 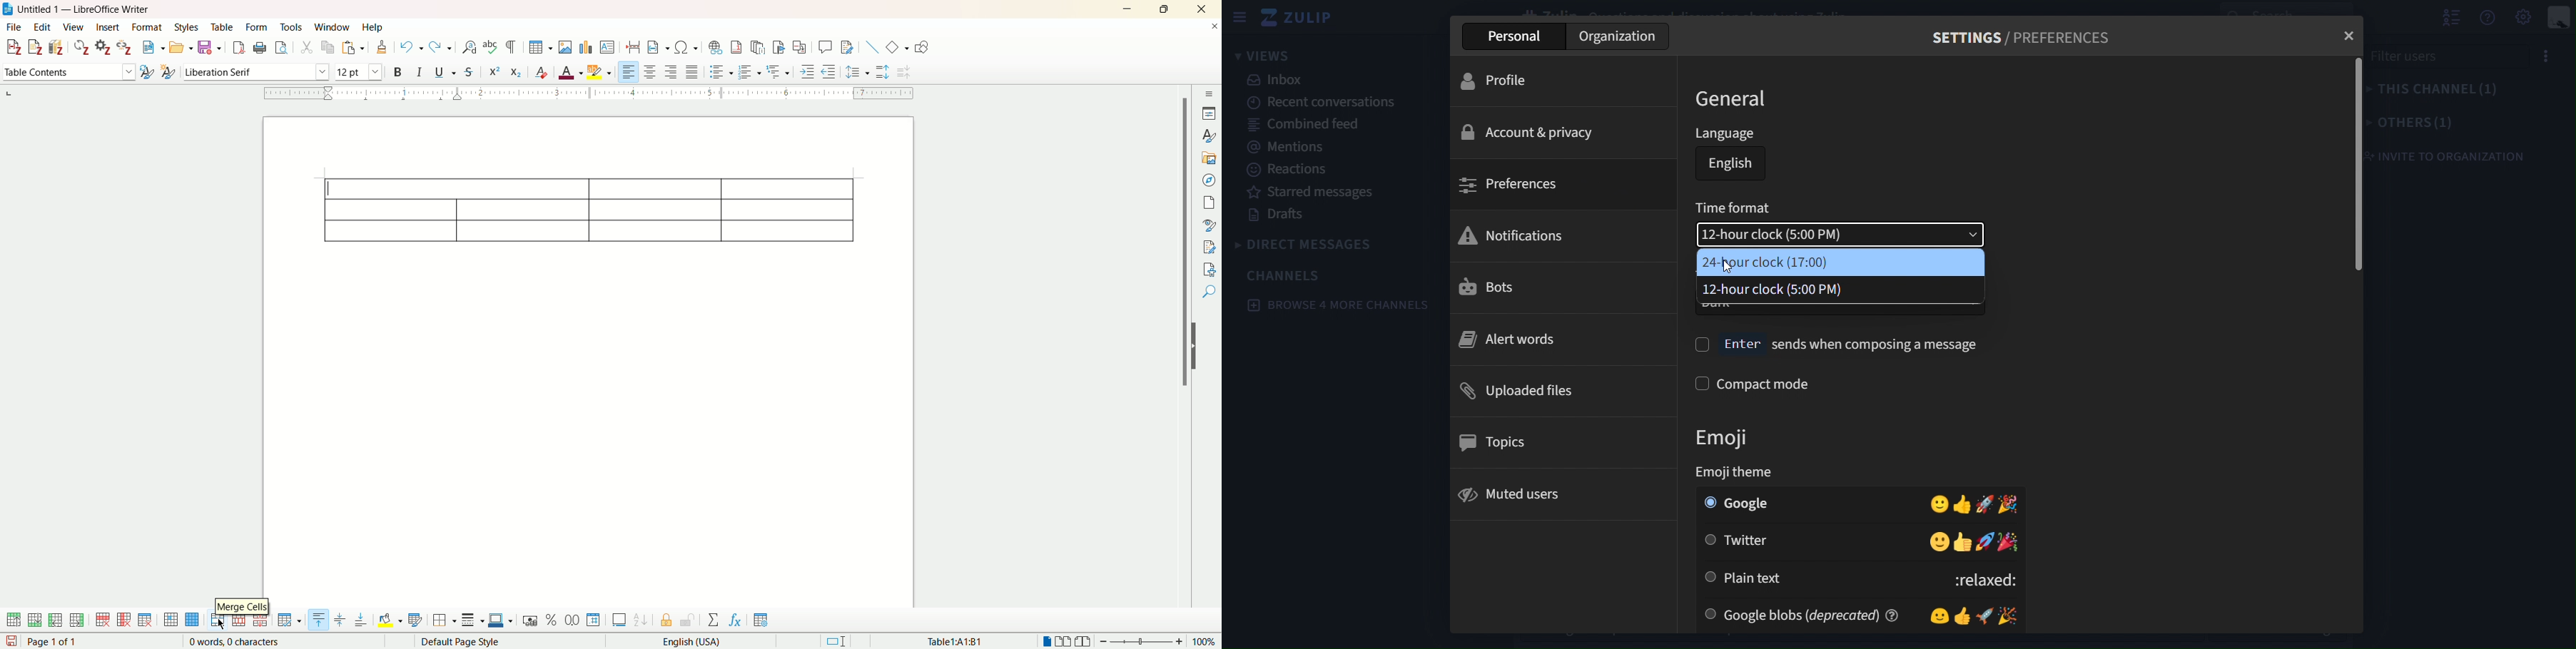 I want to click on add note, so click(x=35, y=48).